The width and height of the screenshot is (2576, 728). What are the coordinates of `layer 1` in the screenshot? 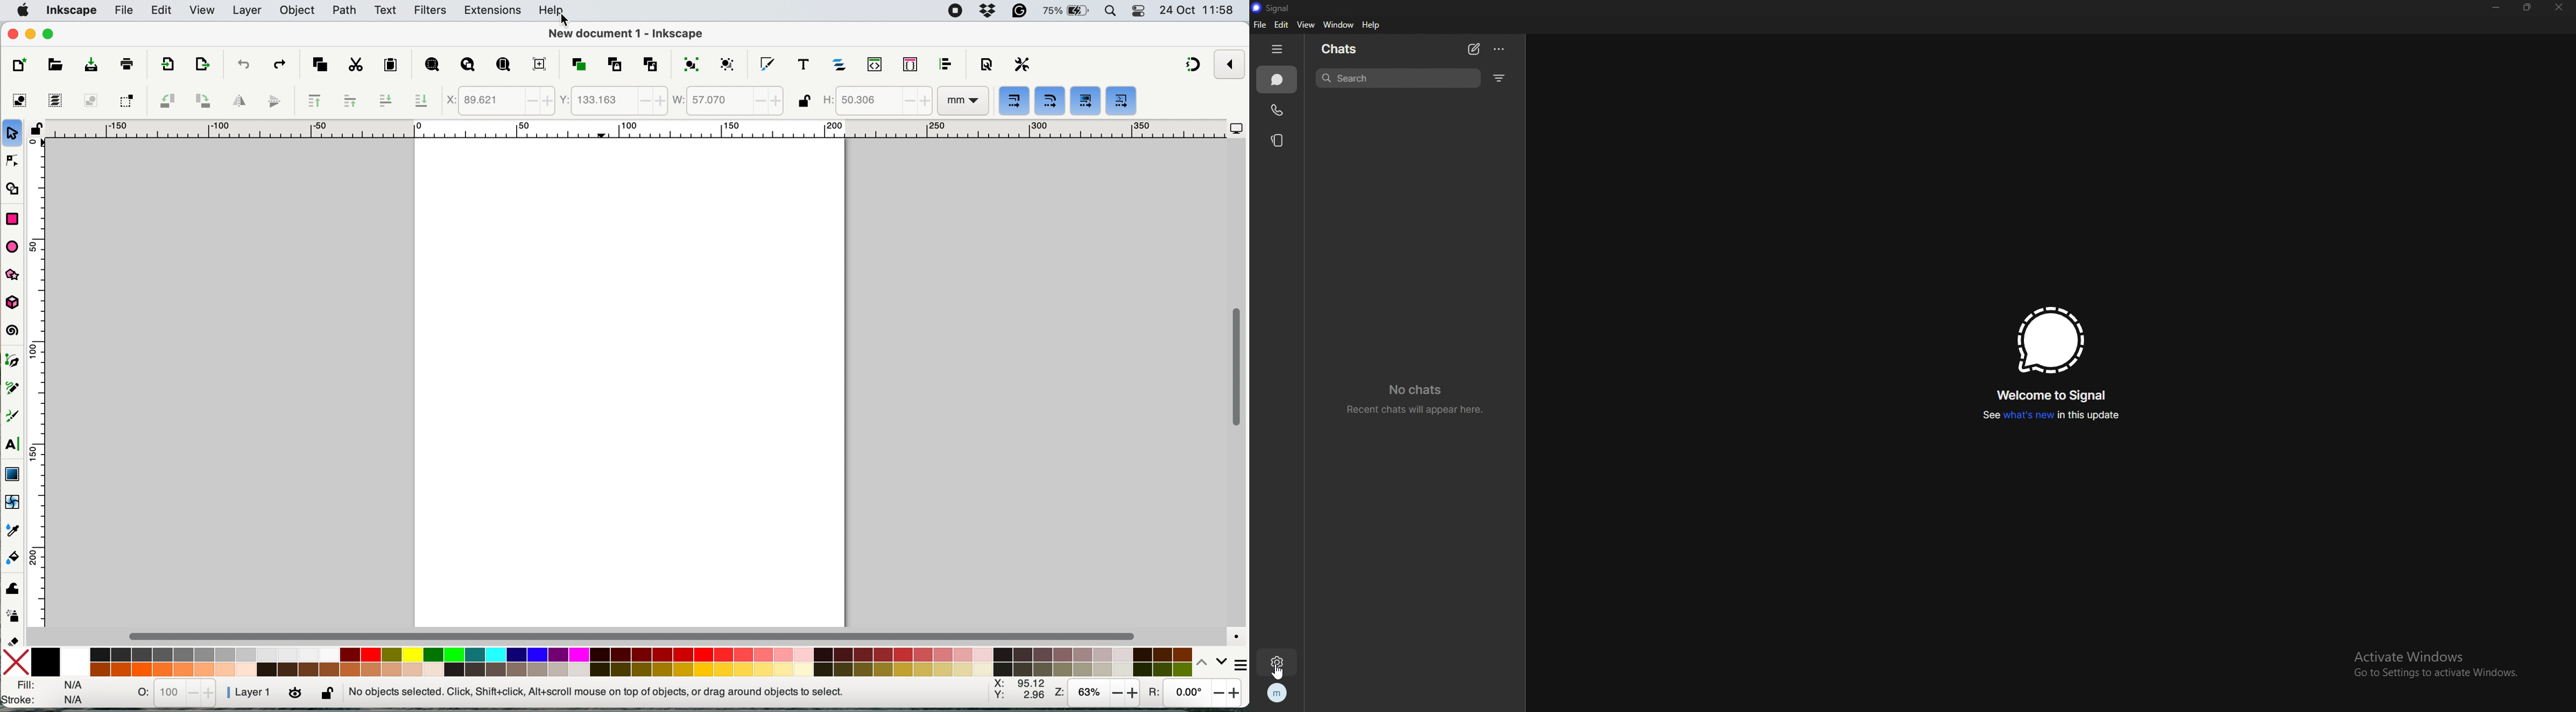 It's located at (250, 692).